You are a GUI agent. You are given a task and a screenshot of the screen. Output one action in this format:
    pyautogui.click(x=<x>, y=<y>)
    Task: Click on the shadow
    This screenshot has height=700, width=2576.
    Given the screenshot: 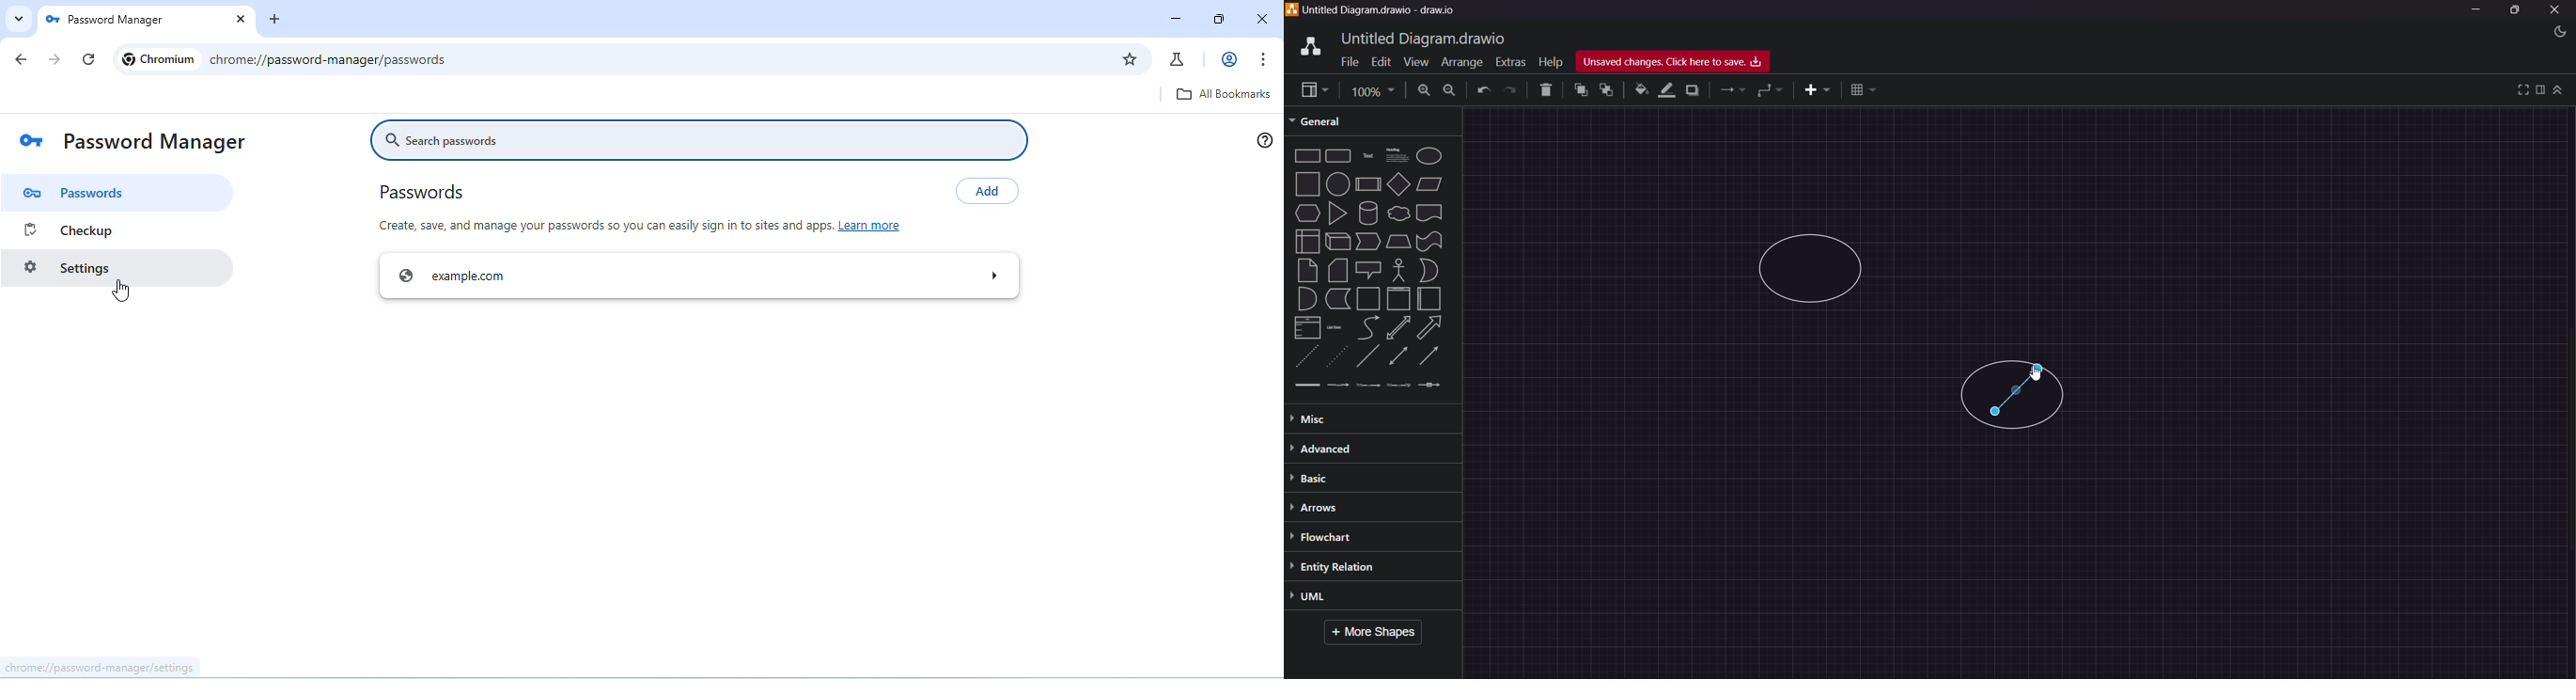 What is the action you would take?
    pyautogui.click(x=1695, y=90)
    